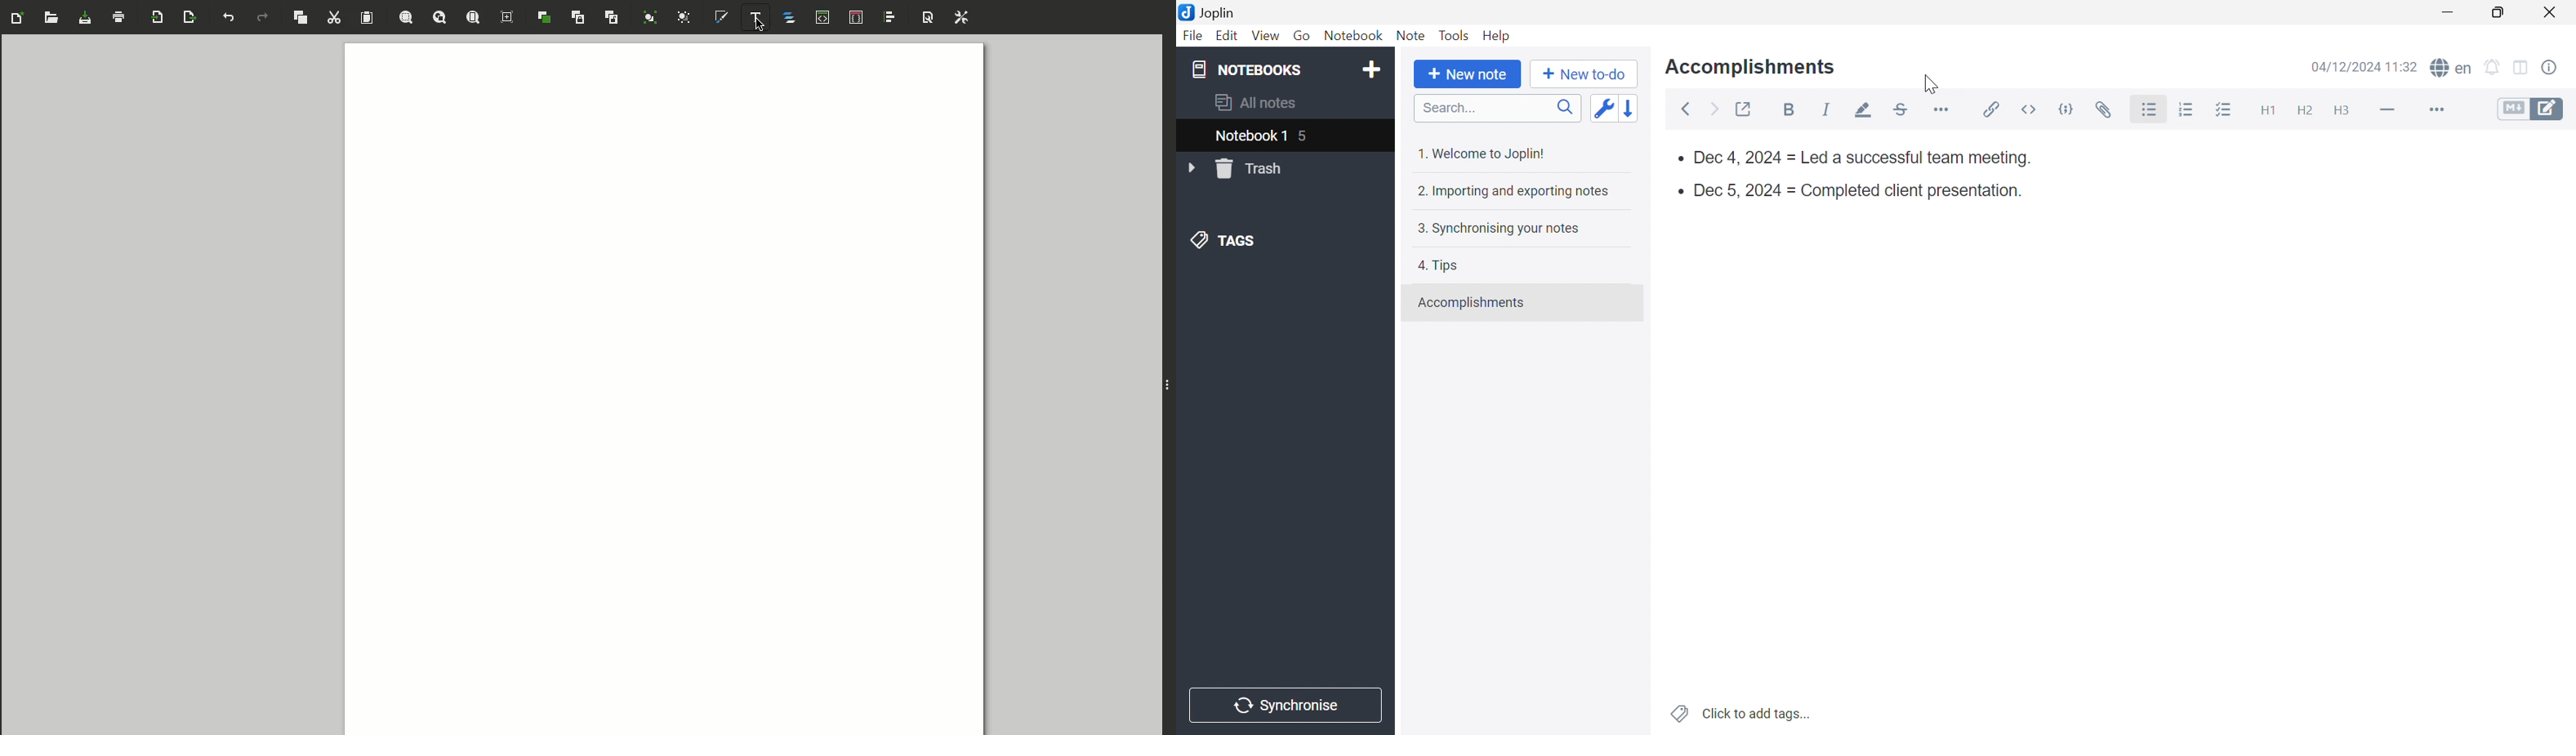 The height and width of the screenshot is (756, 2576). Describe the element at coordinates (859, 18) in the screenshot. I see `Selectors and CSS` at that location.